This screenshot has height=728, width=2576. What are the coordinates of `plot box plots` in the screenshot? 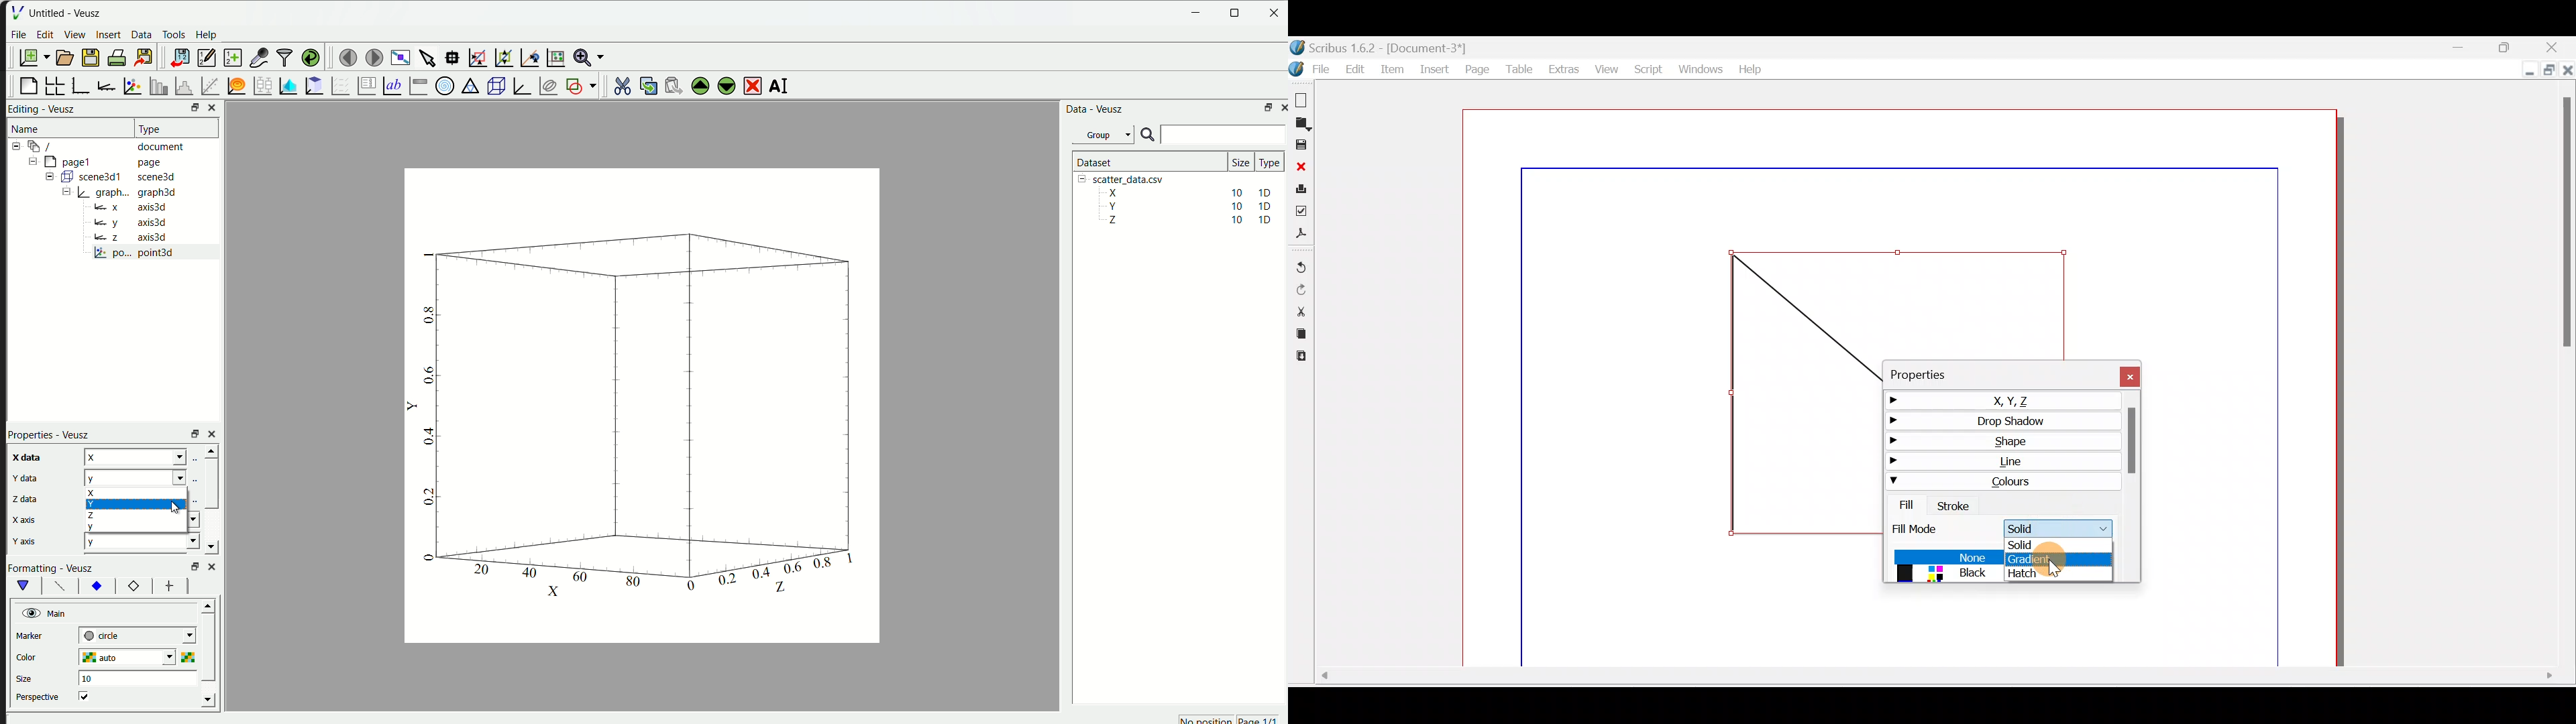 It's located at (259, 86).